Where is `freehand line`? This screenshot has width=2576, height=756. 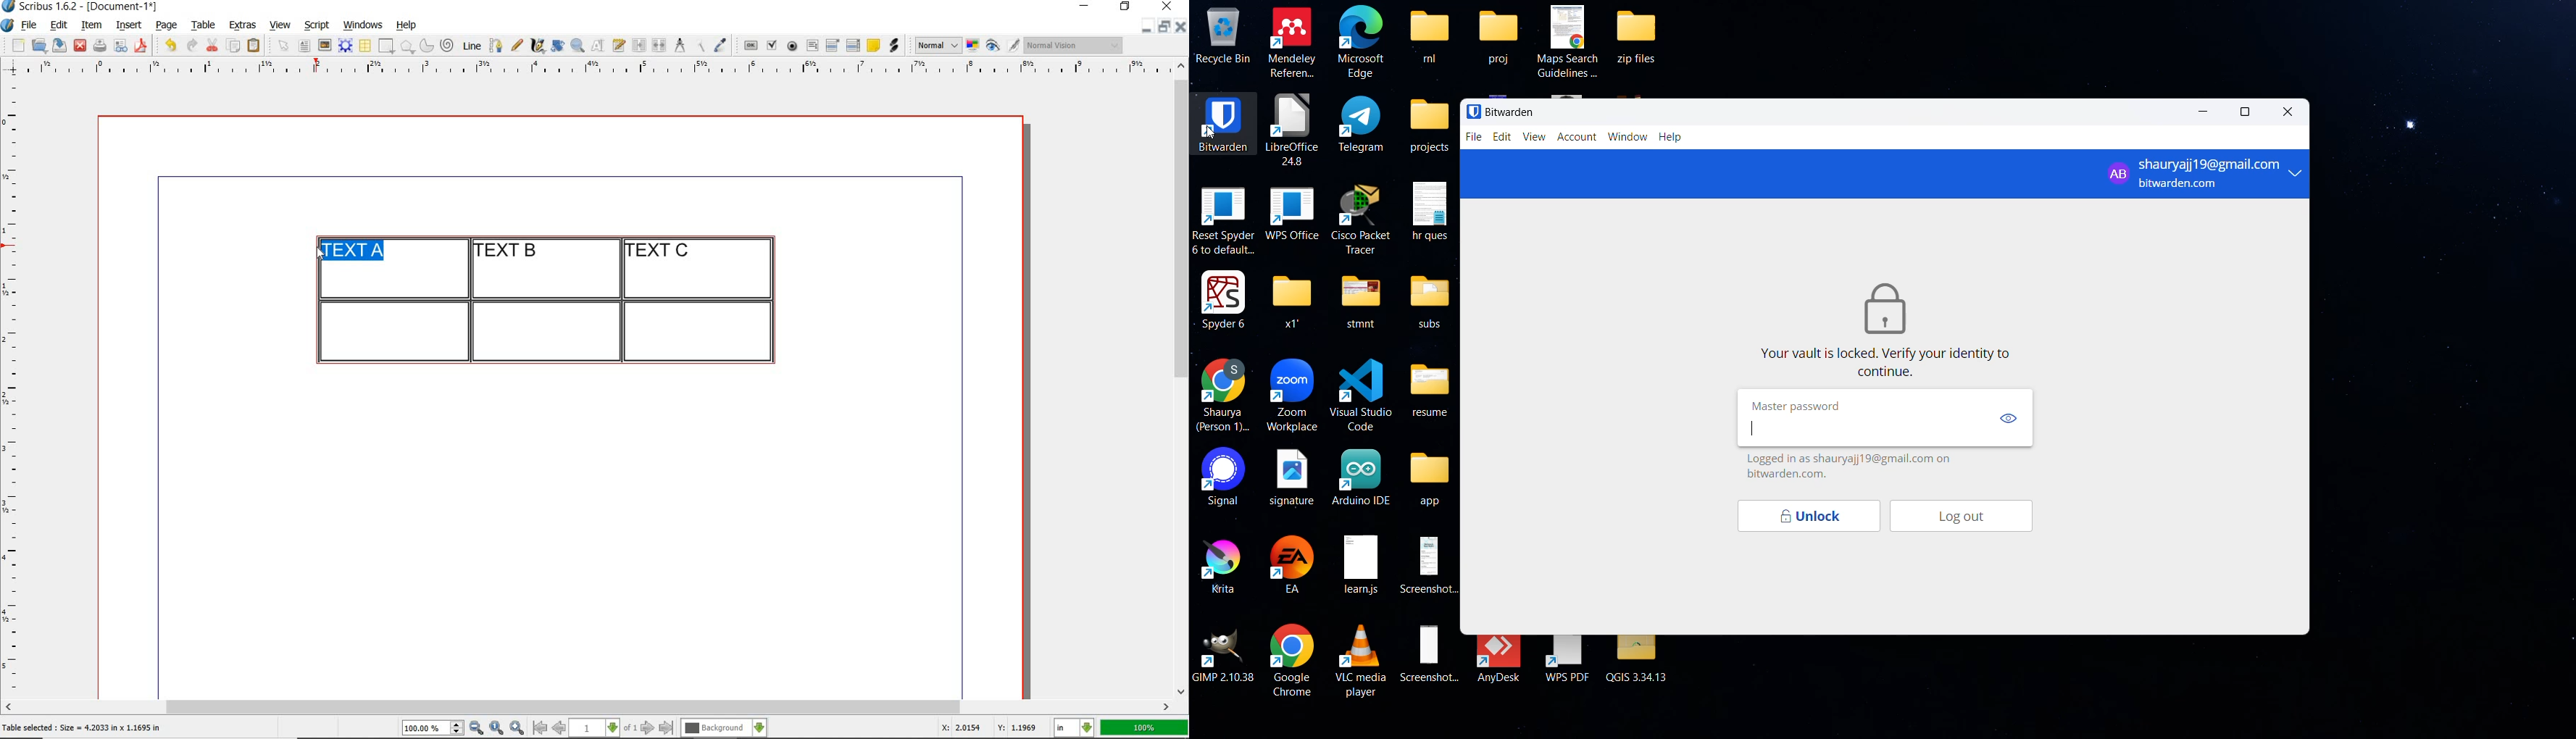
freehand line is located at coordinates (517, 45).